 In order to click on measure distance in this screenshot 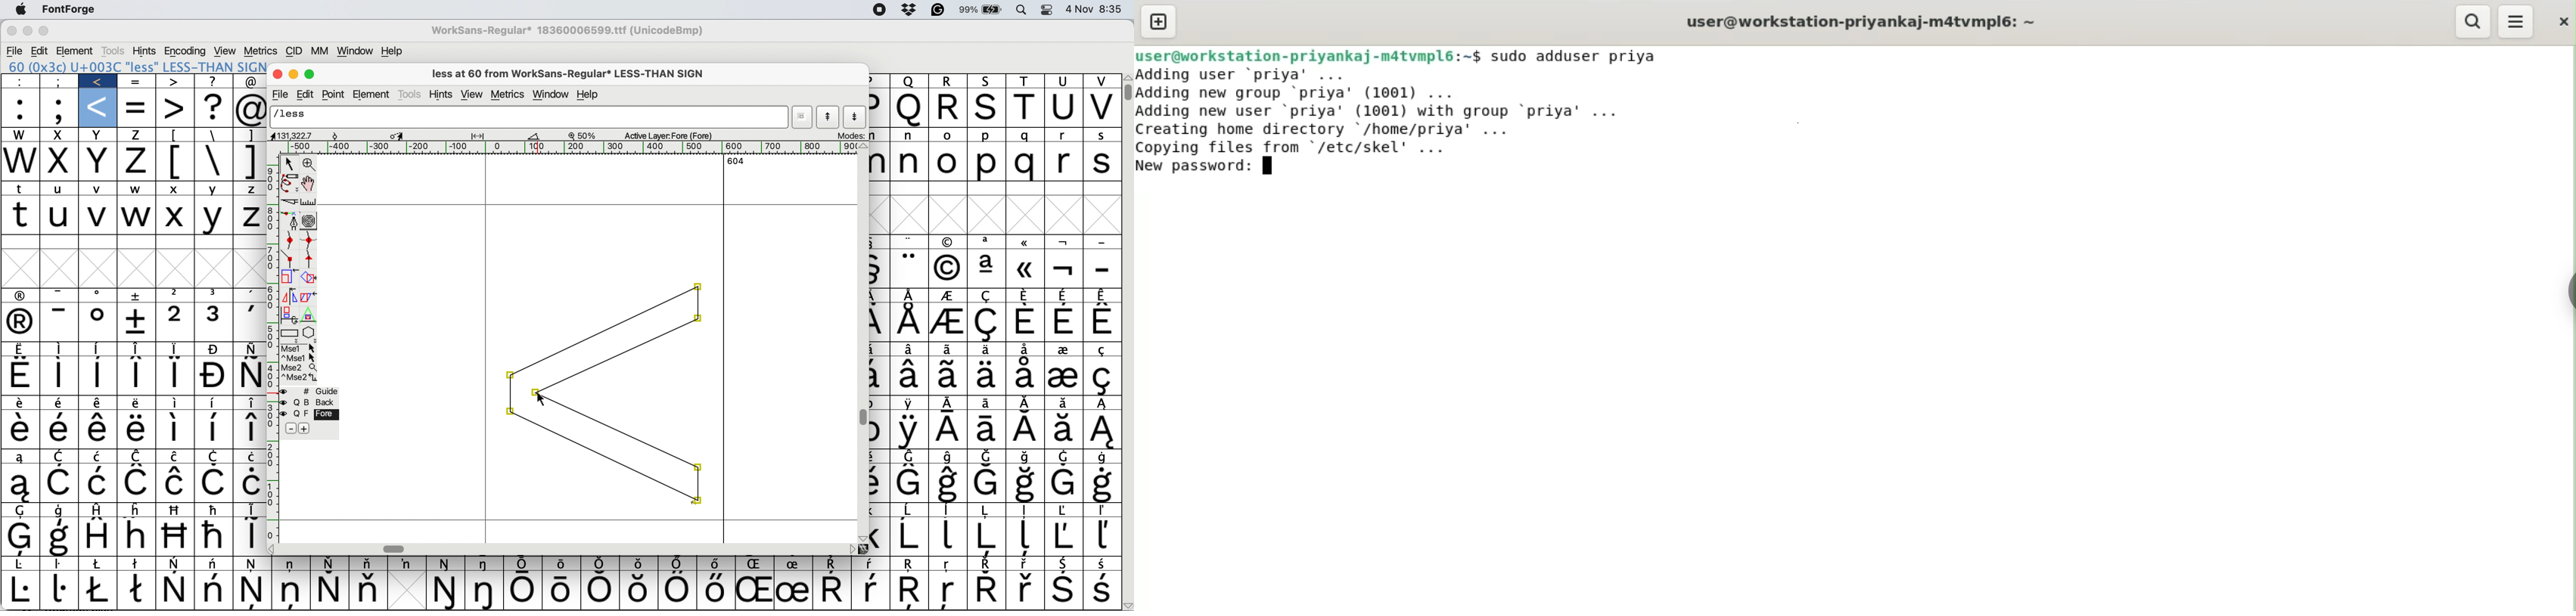, I will do `click(310, 201)`.